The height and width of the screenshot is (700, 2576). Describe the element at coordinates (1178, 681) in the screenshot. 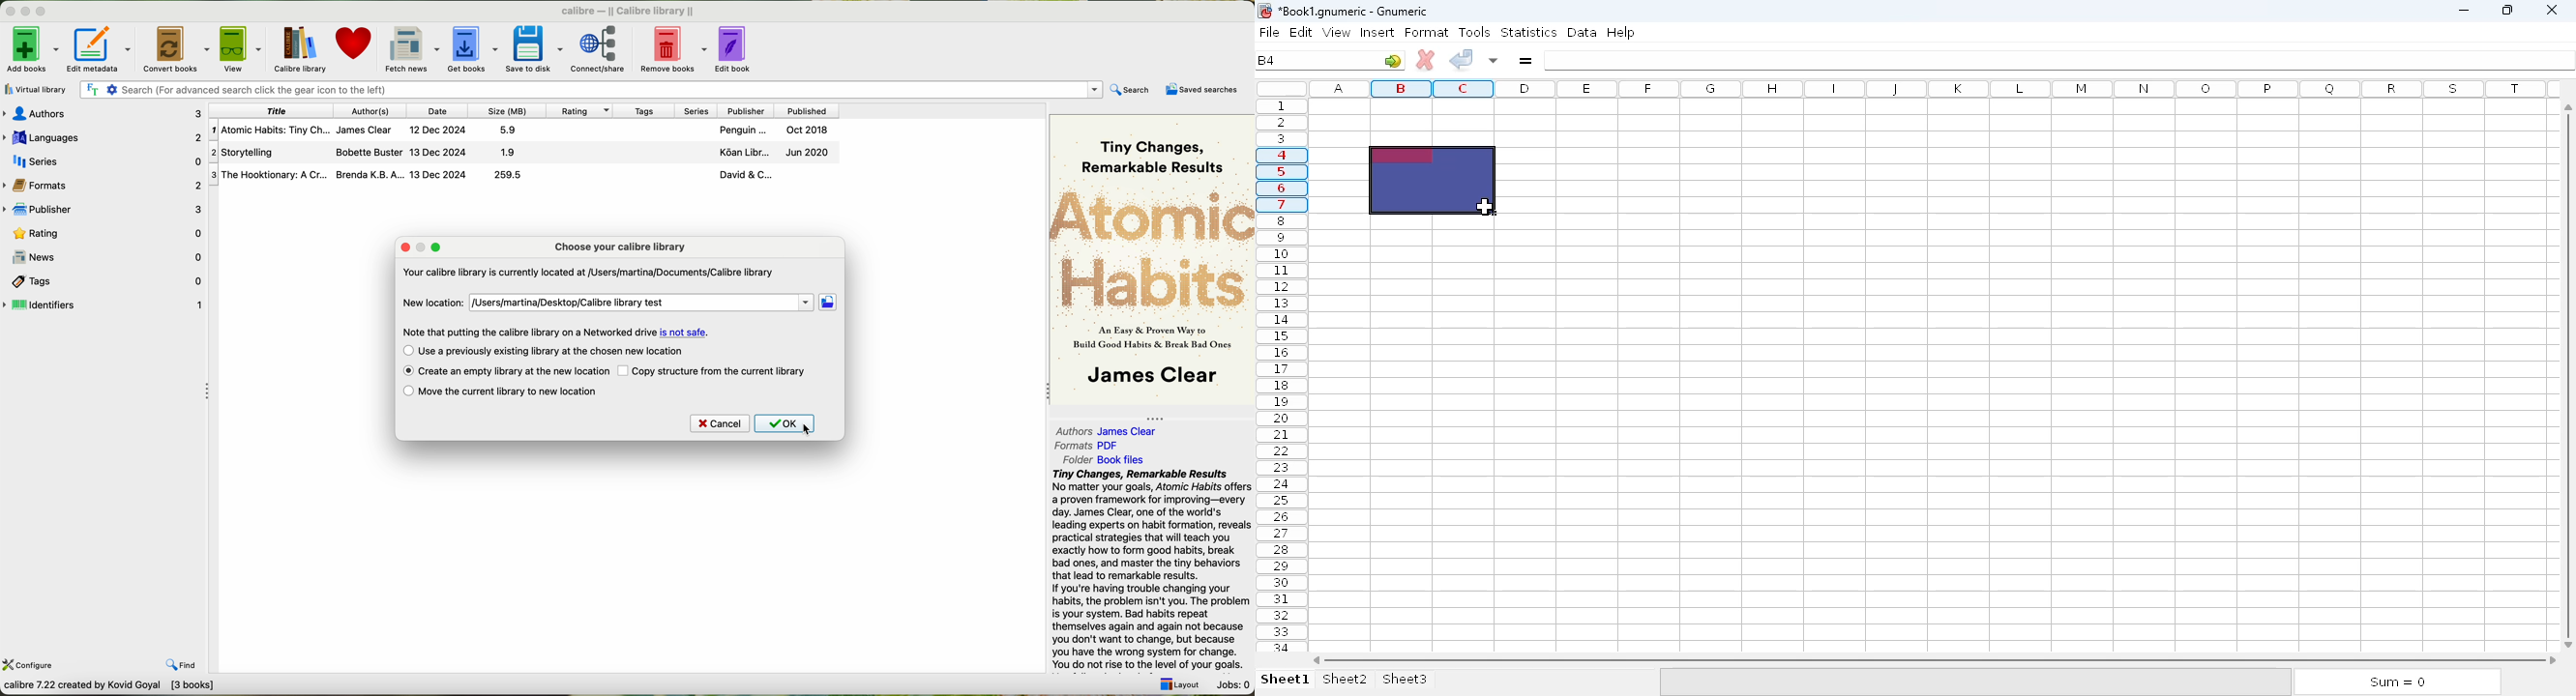

I see `Layout` at that location.